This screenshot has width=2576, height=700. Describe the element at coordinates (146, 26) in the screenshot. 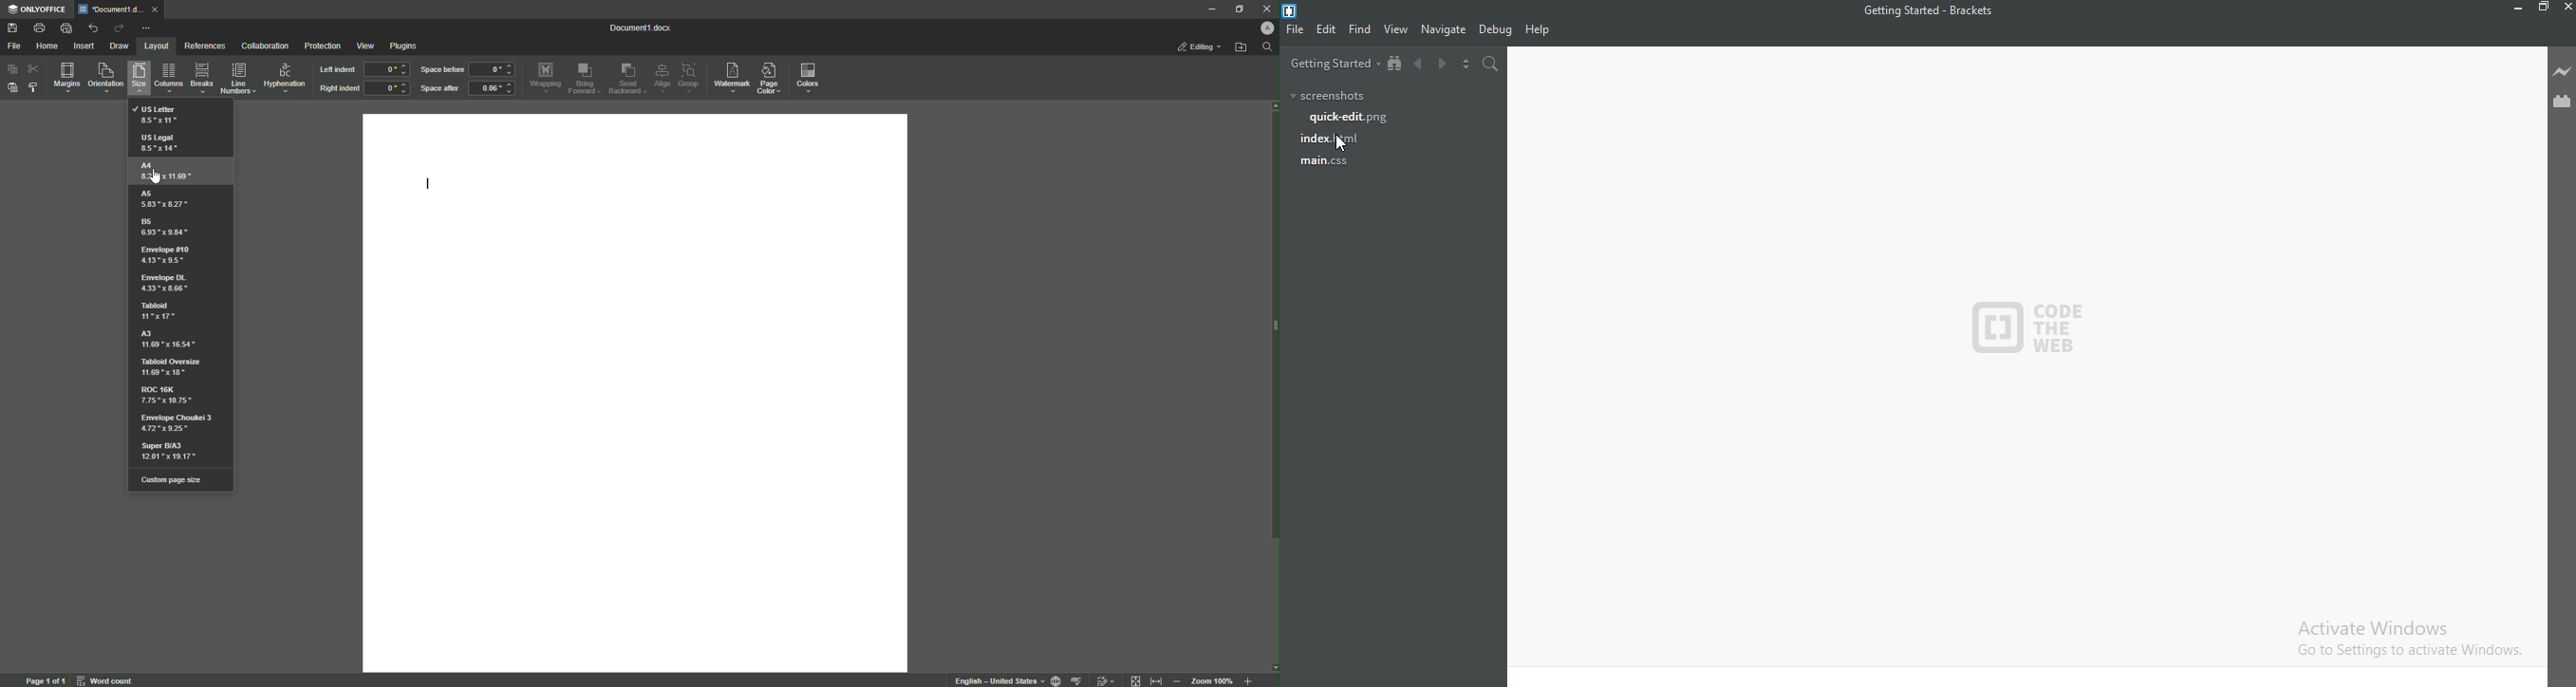

I see `More Actions` at that location.